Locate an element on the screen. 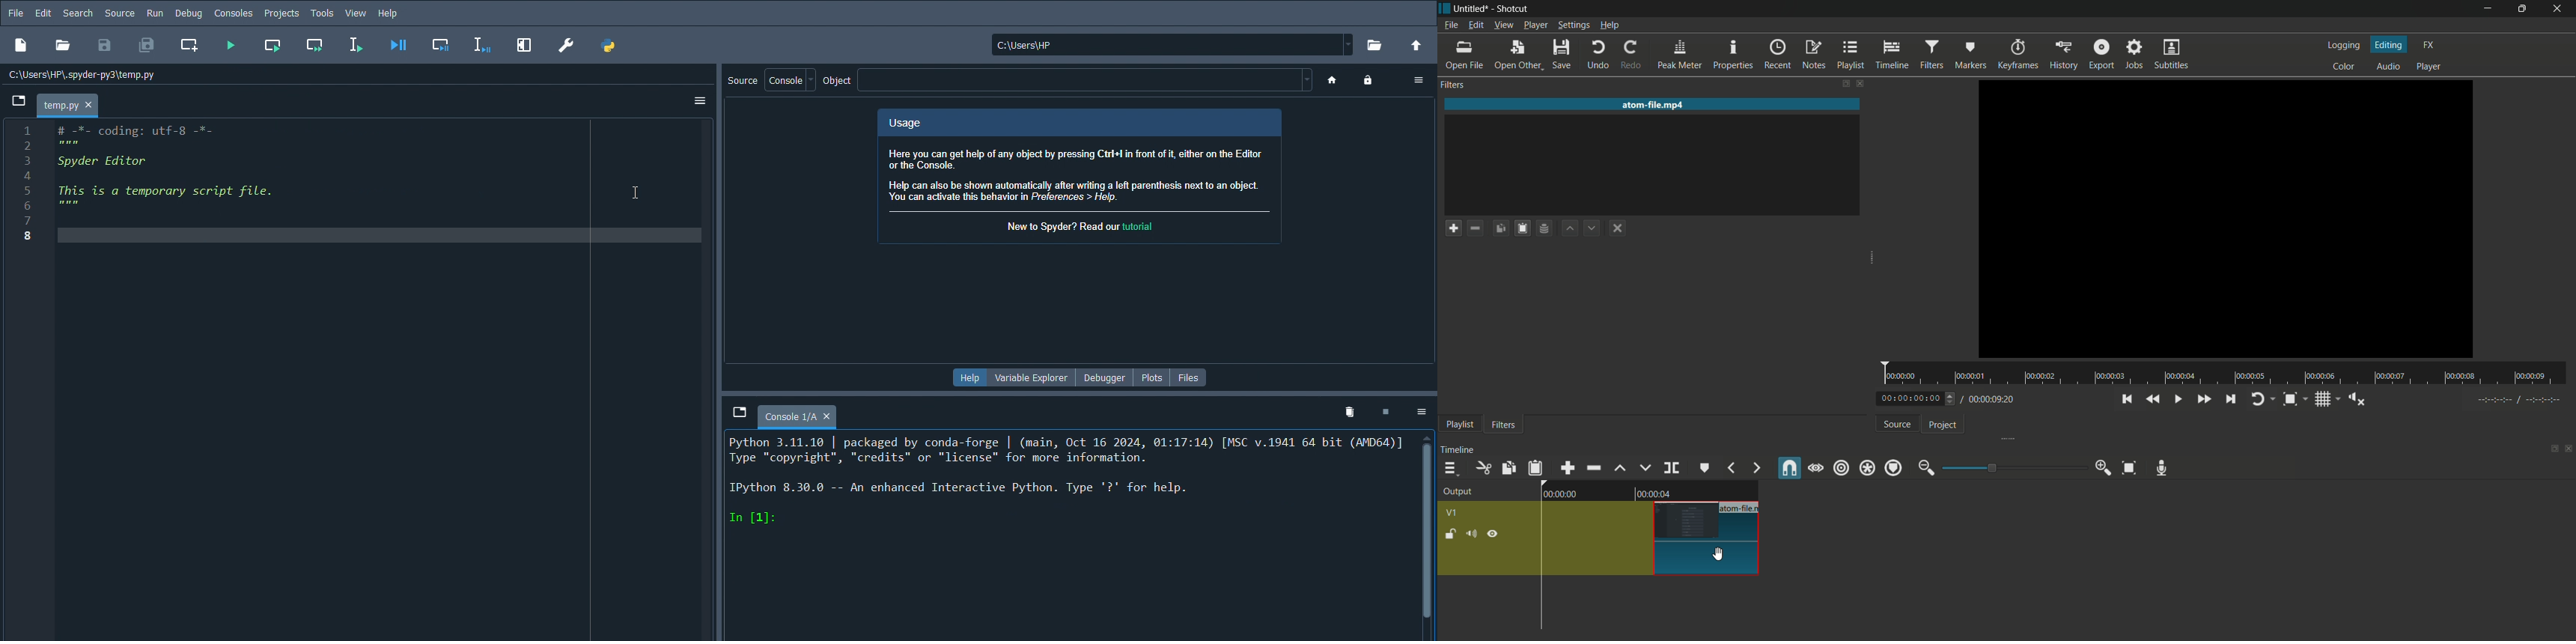 The width and height of the screenshot is (2576, 644). Preferences is located at coordinates (567, 44).